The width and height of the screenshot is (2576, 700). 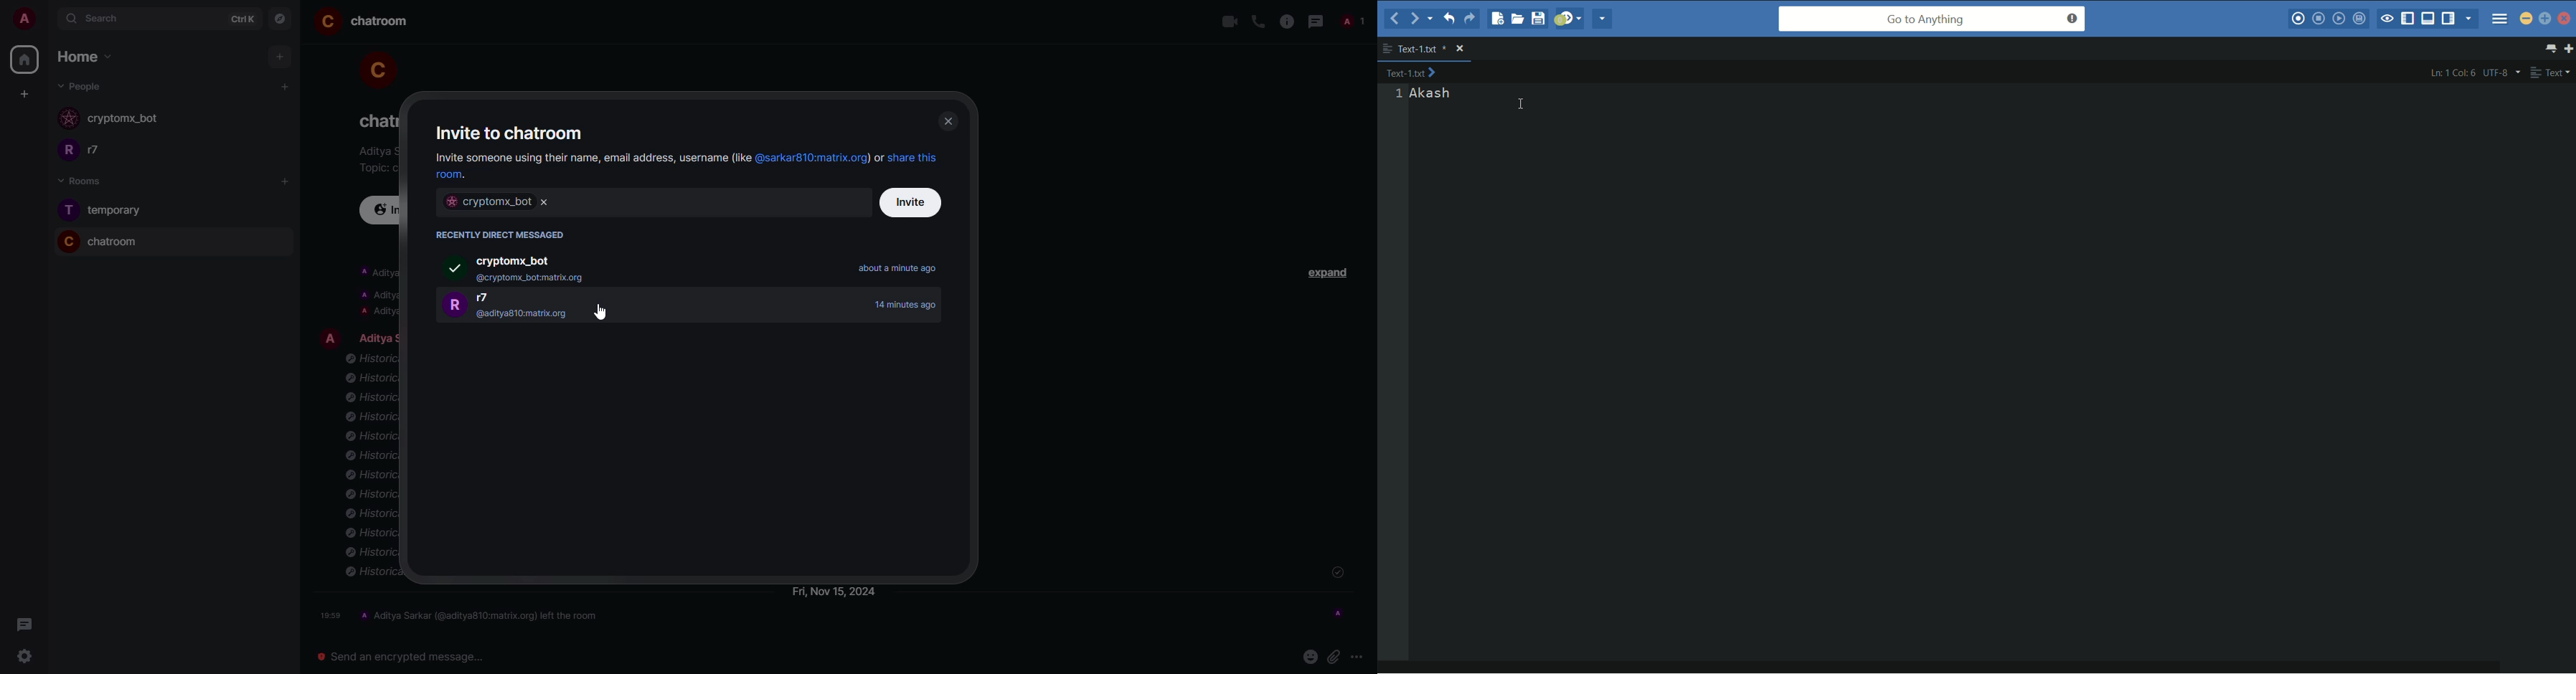 I want to click on play the last macro, so click(x=2338, y=17).